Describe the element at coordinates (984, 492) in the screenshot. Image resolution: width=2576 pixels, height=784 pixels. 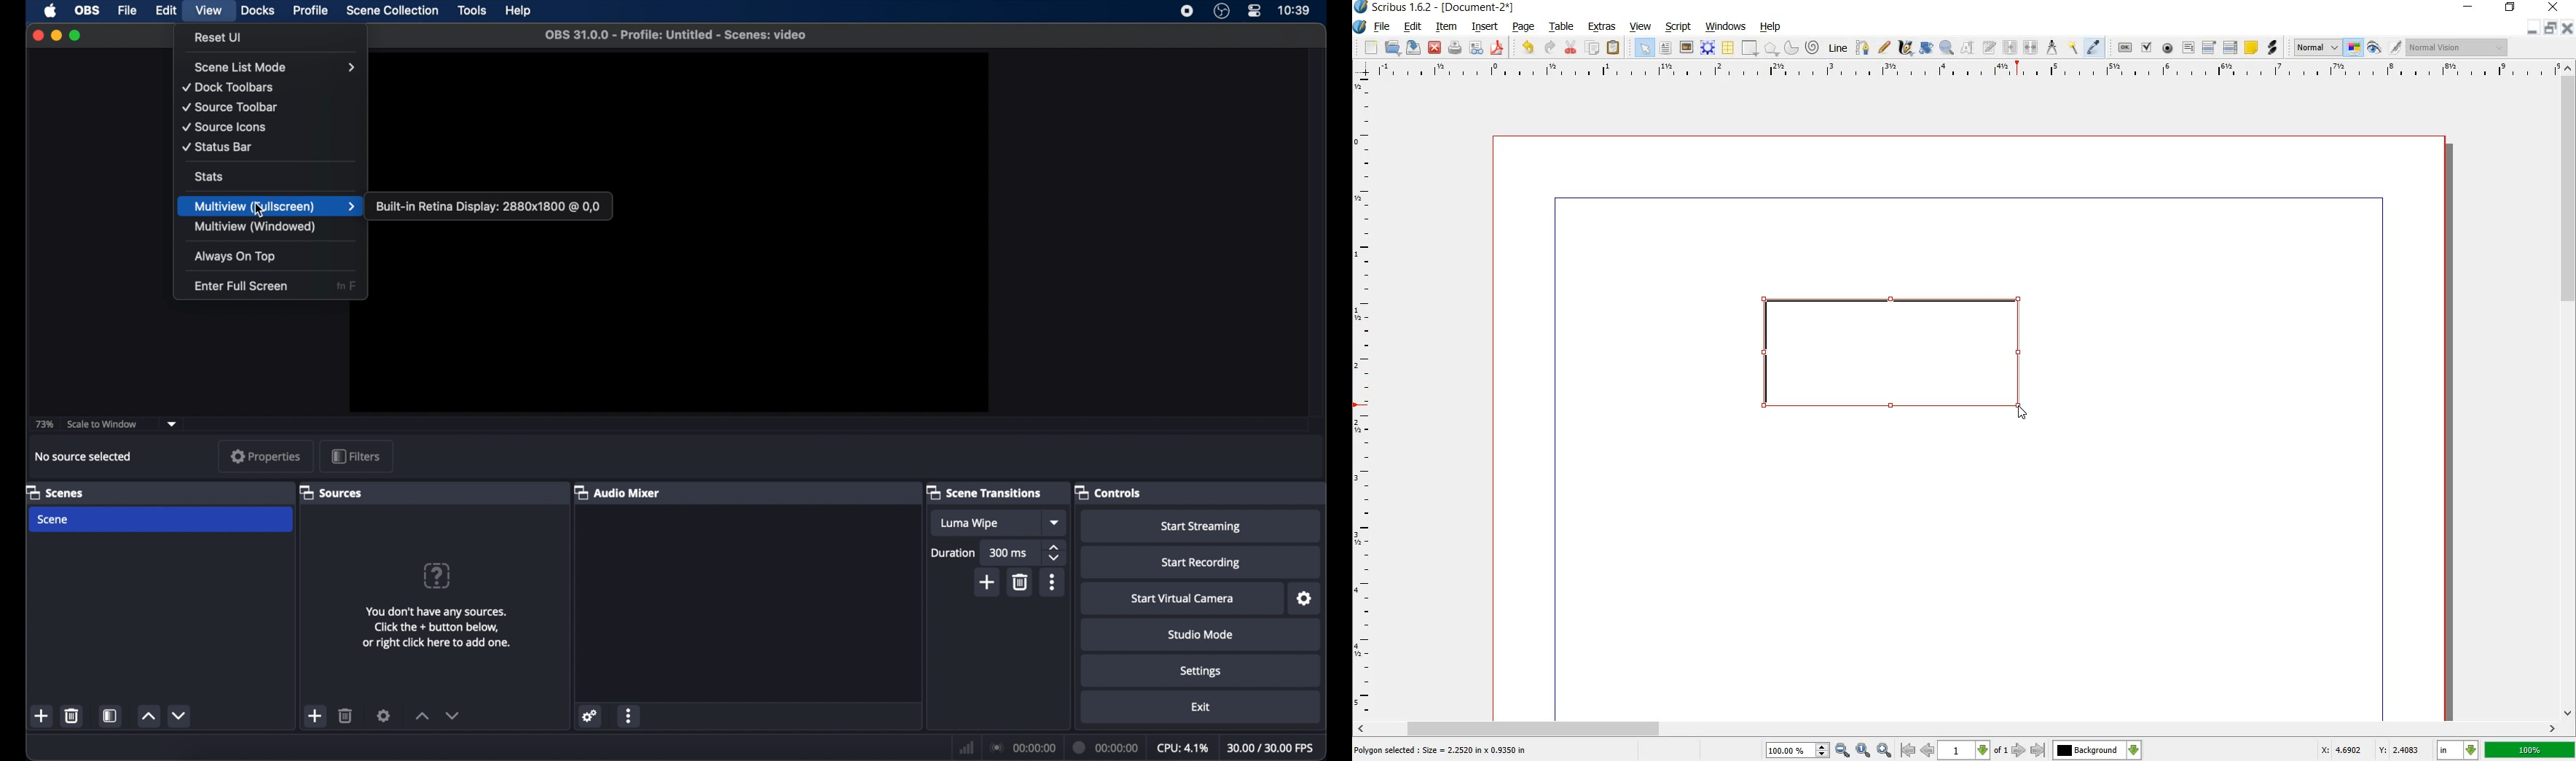
I see `scene transitions` at that location.